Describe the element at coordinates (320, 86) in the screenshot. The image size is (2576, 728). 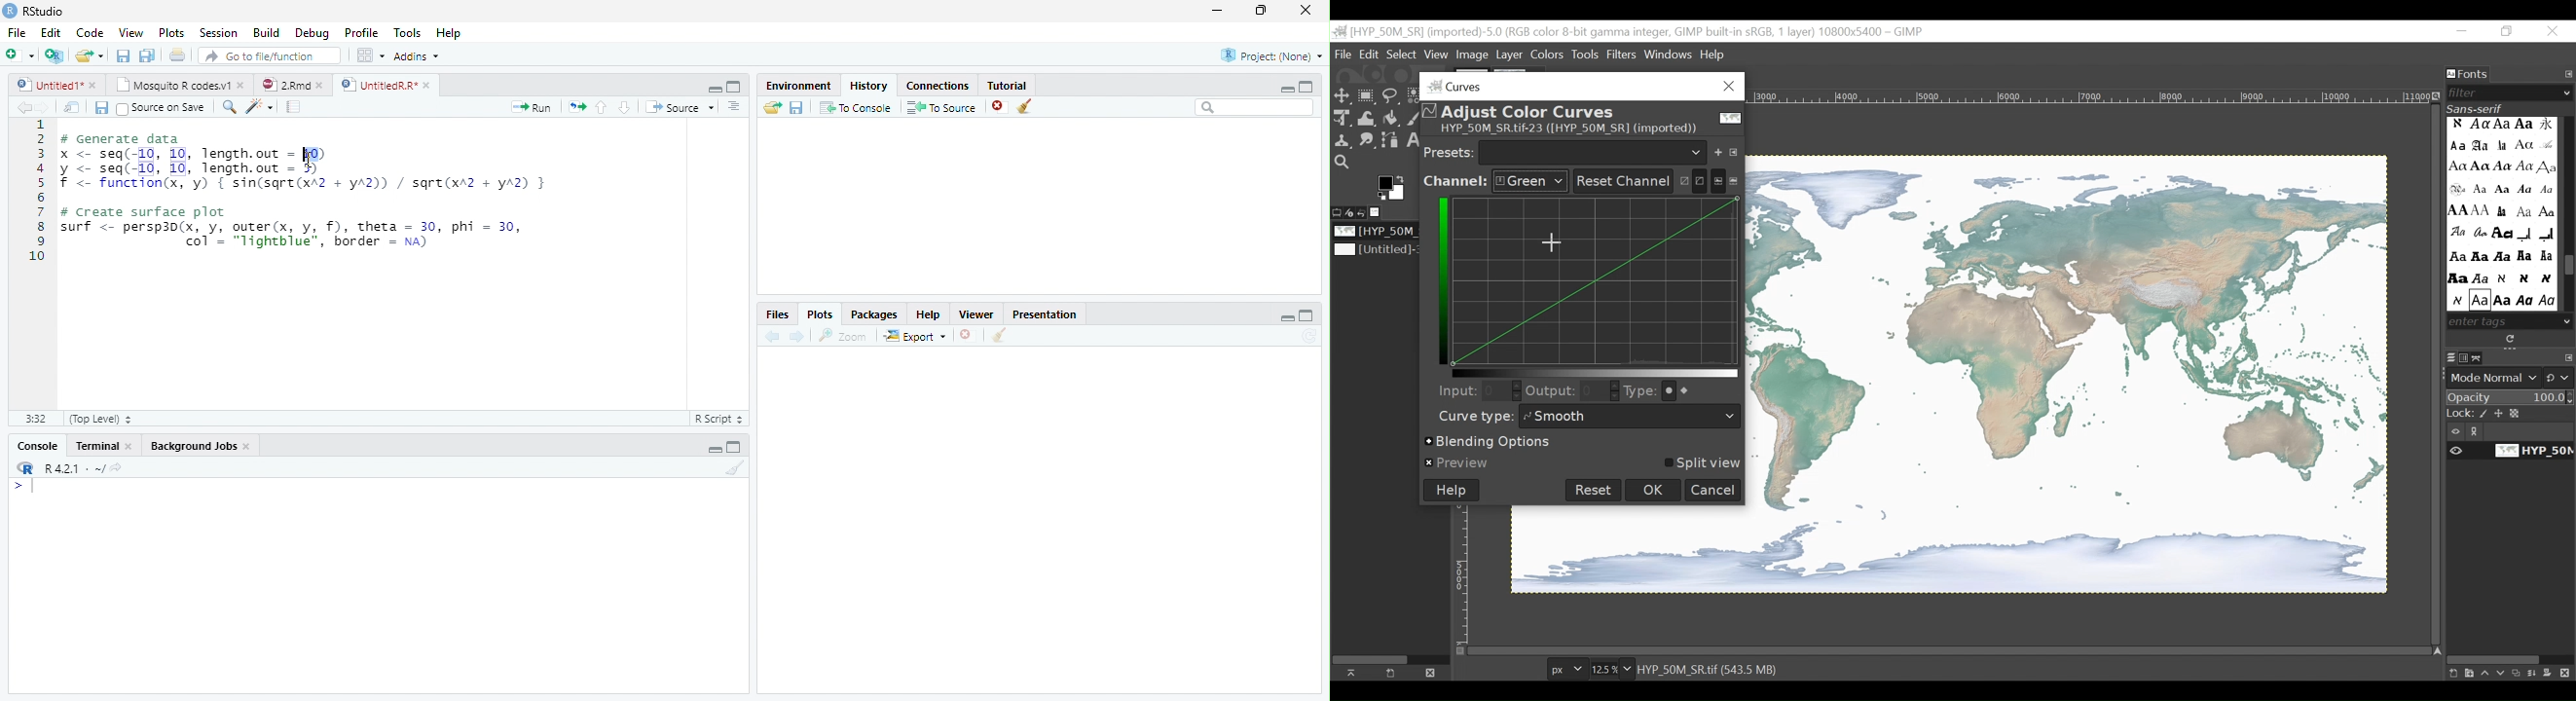
I see `close` at that location.